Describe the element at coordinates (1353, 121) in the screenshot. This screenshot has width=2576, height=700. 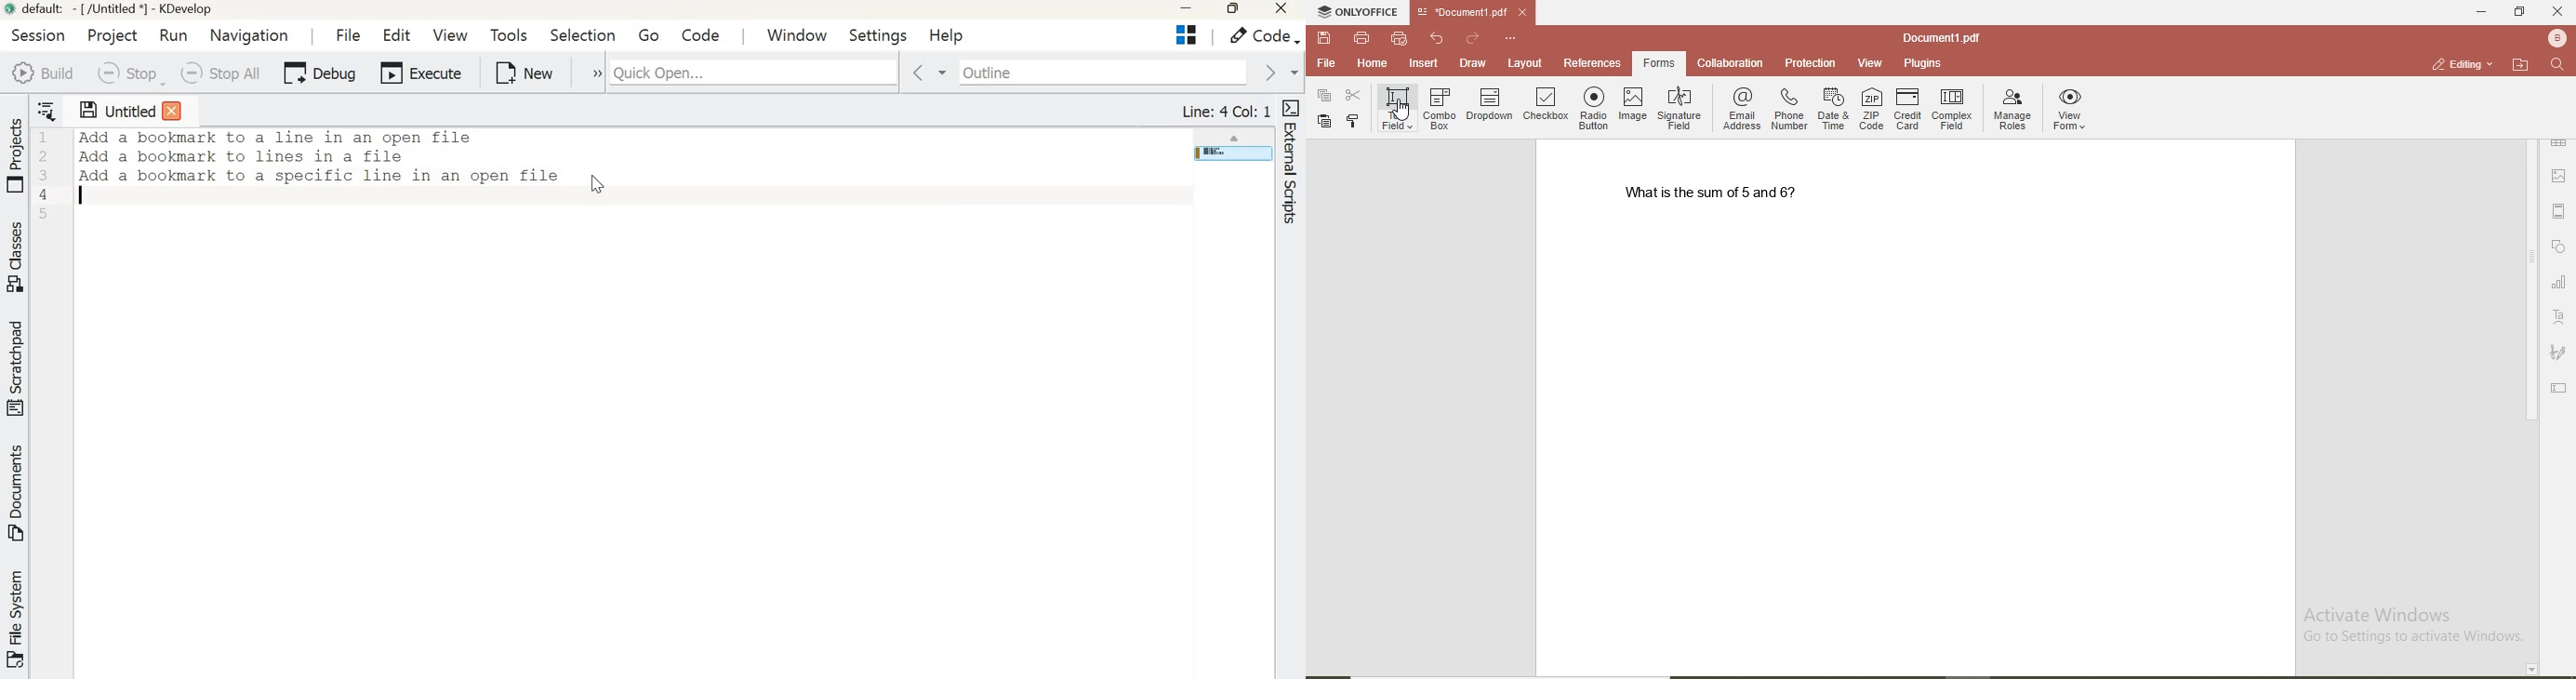
I see `copy` at that location.